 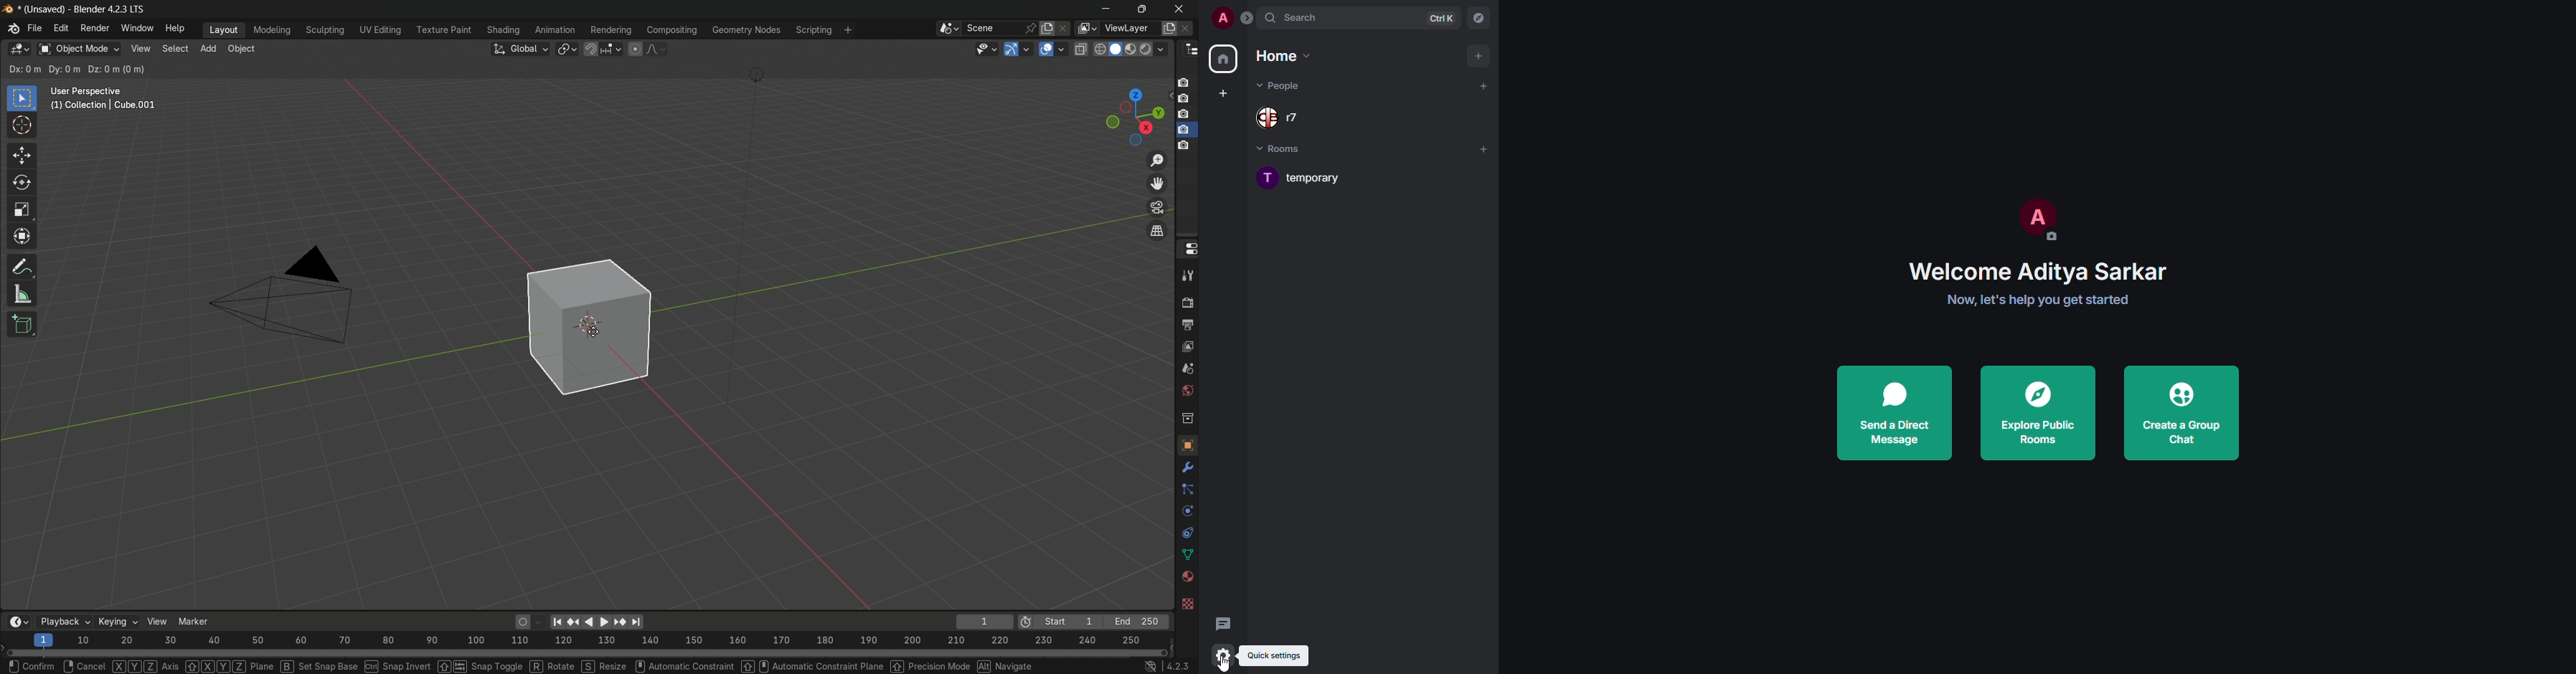 I want to click on cursor, so click(x=22, y=127).